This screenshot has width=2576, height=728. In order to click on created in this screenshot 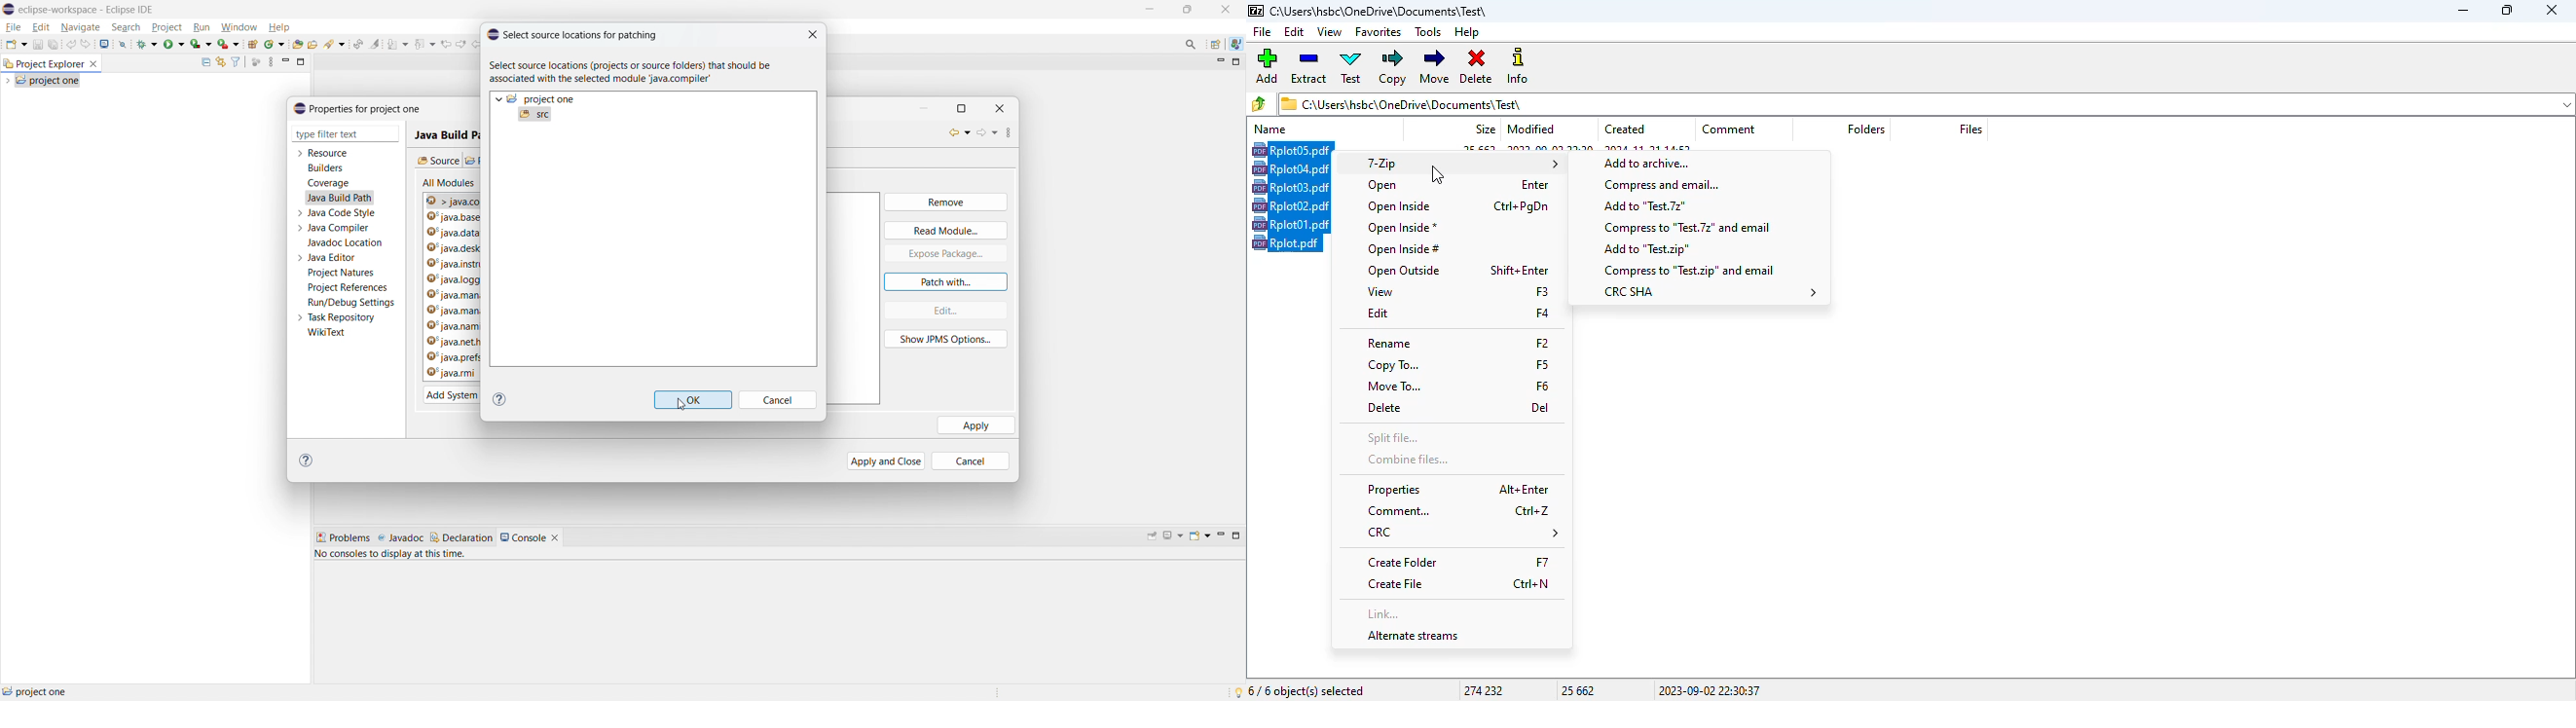, I will do `click(1625, 129)`.